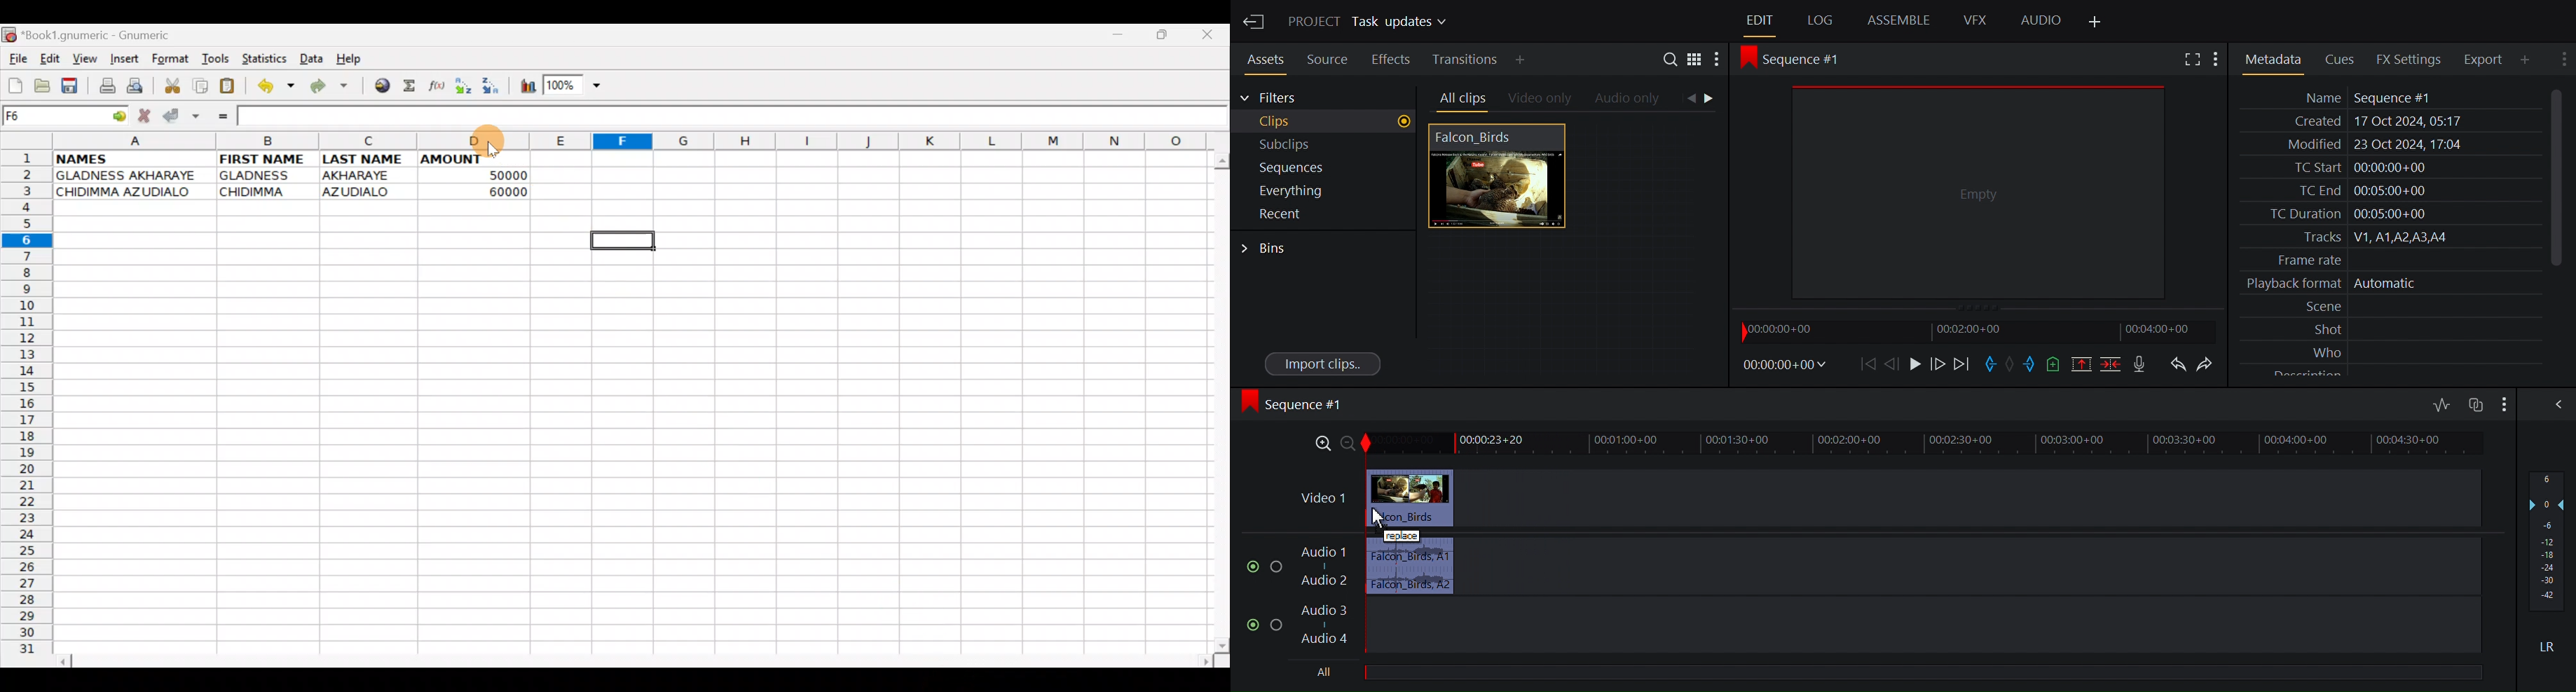 The width and height of the screenshot is (2576, 700). I want to click on CHIDIMMA, so click(260, 192).